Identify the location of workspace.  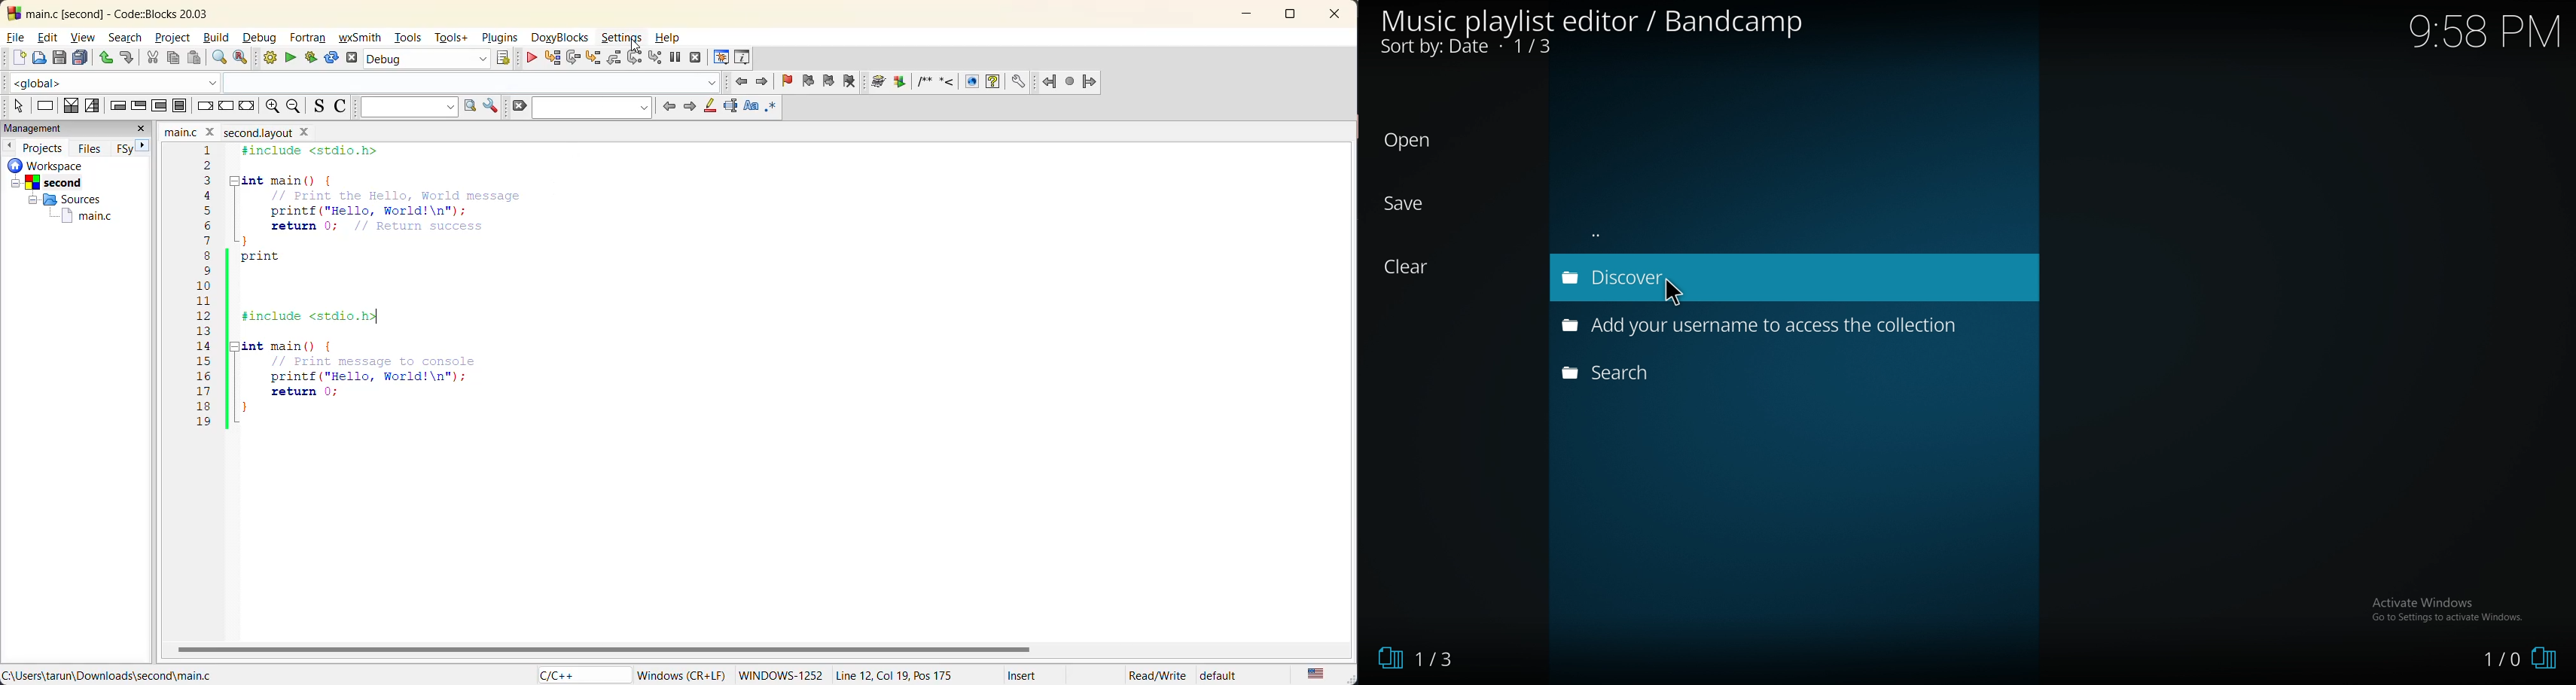
(59, 165).